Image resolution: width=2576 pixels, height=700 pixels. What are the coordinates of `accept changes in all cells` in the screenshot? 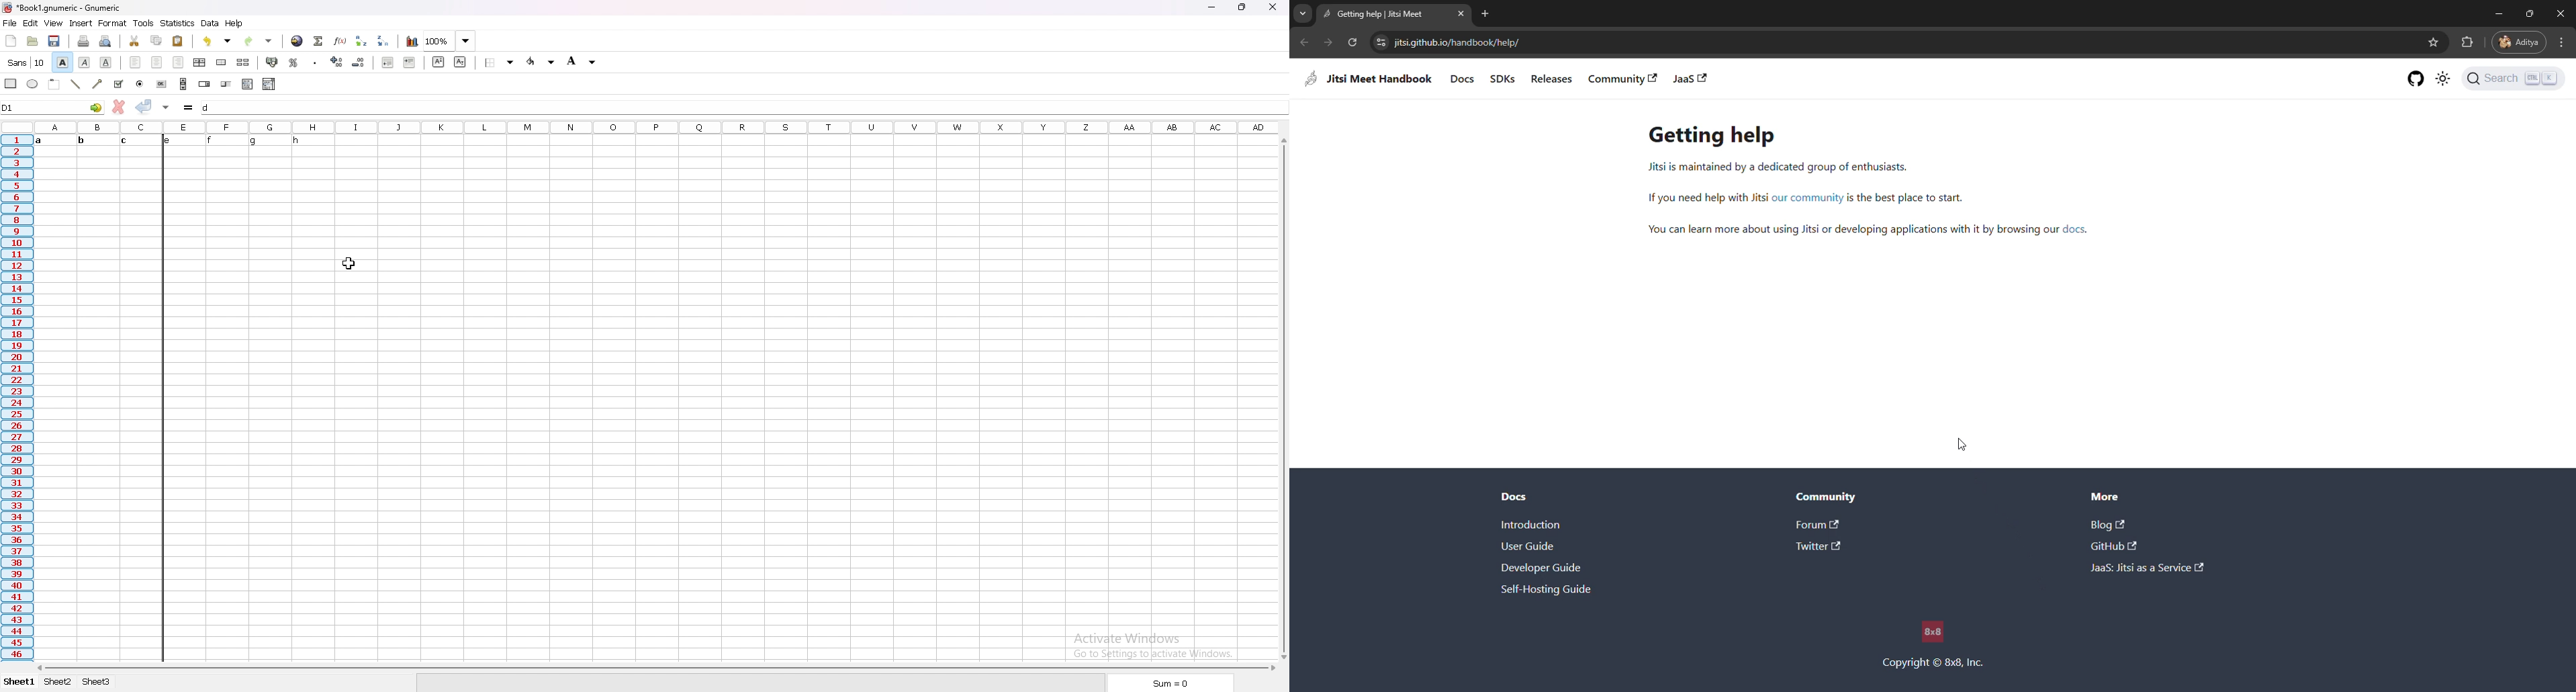 It's located at (167, 108).